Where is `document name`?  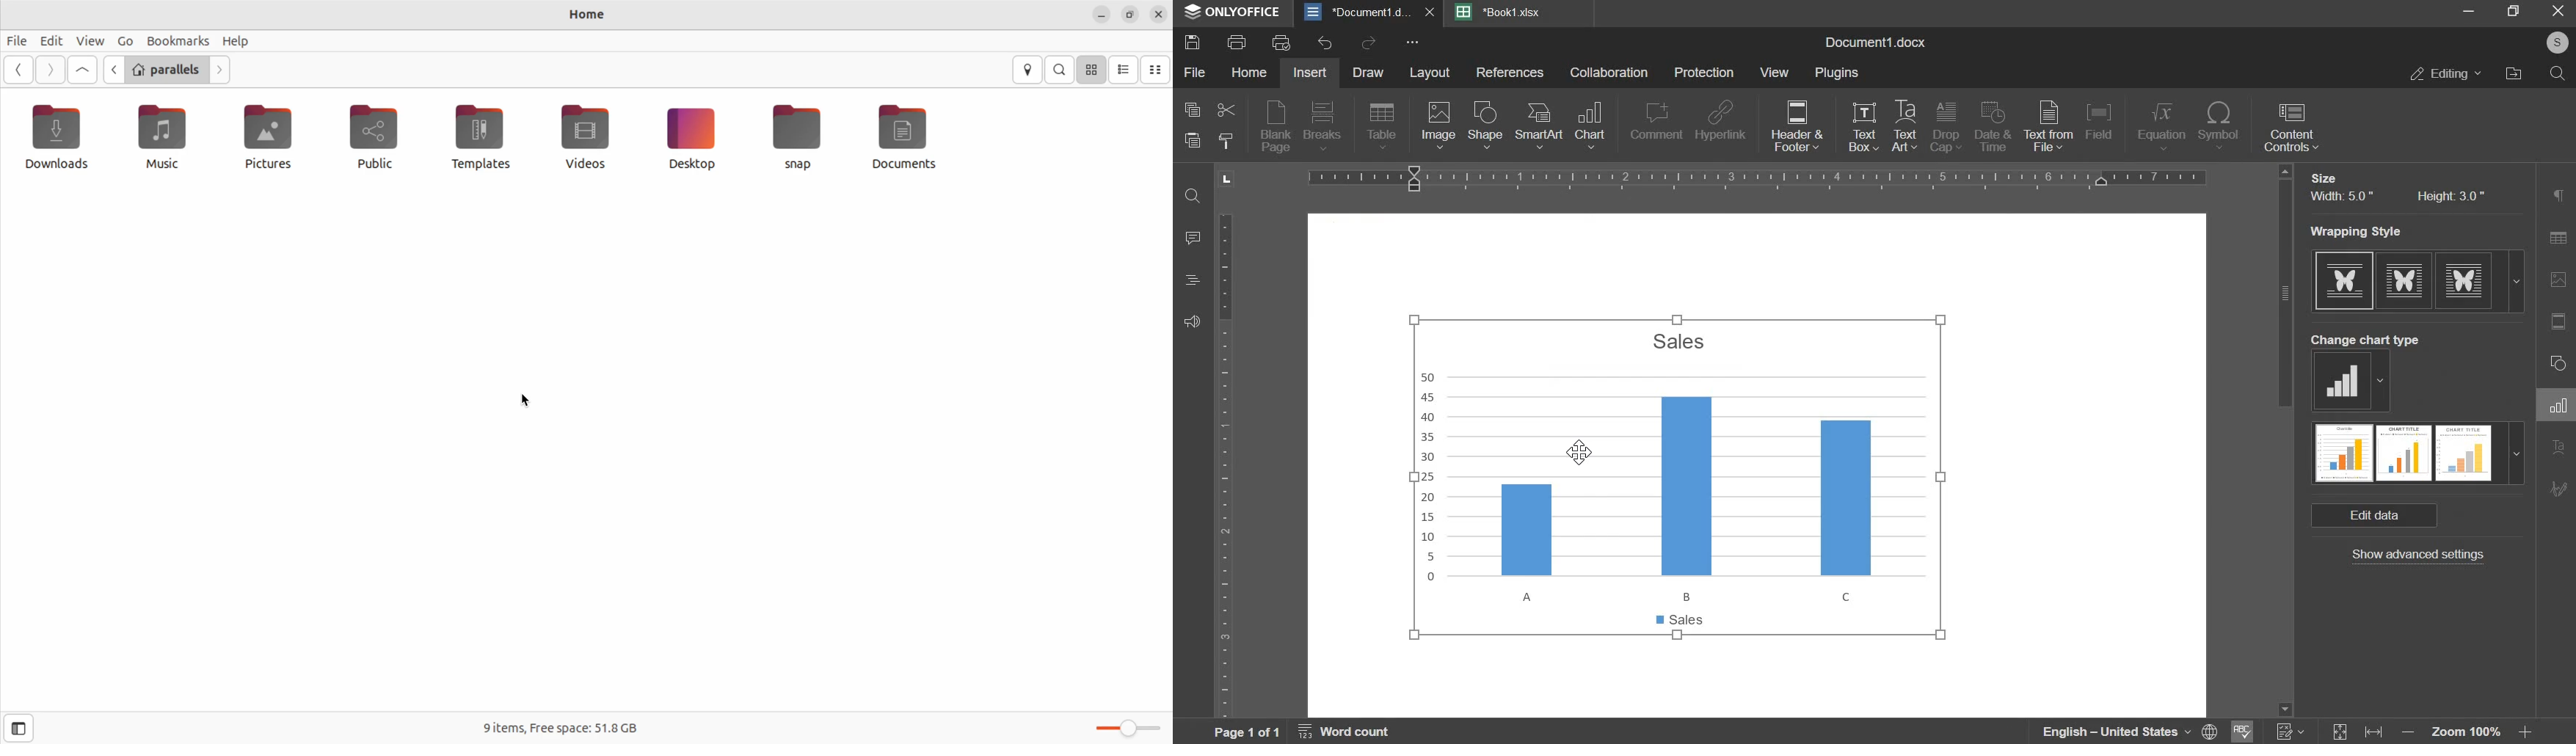
document name is located at coordinates (1874, 43).